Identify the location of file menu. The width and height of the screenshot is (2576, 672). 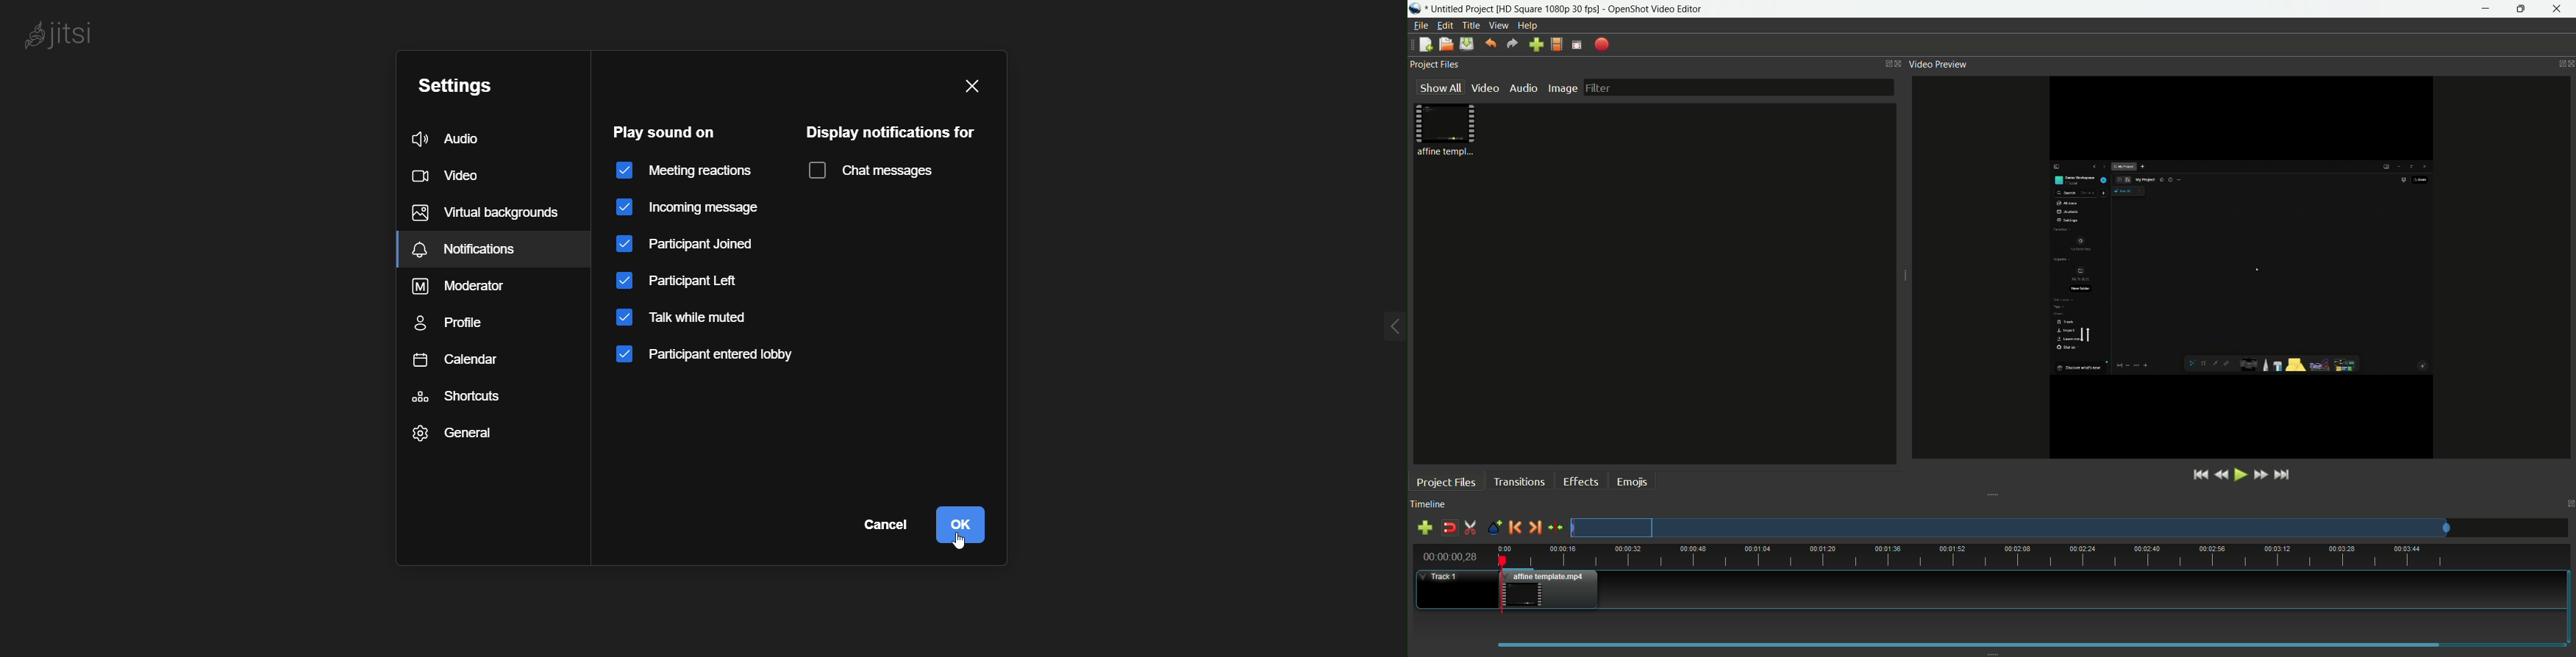
(1420, 26).